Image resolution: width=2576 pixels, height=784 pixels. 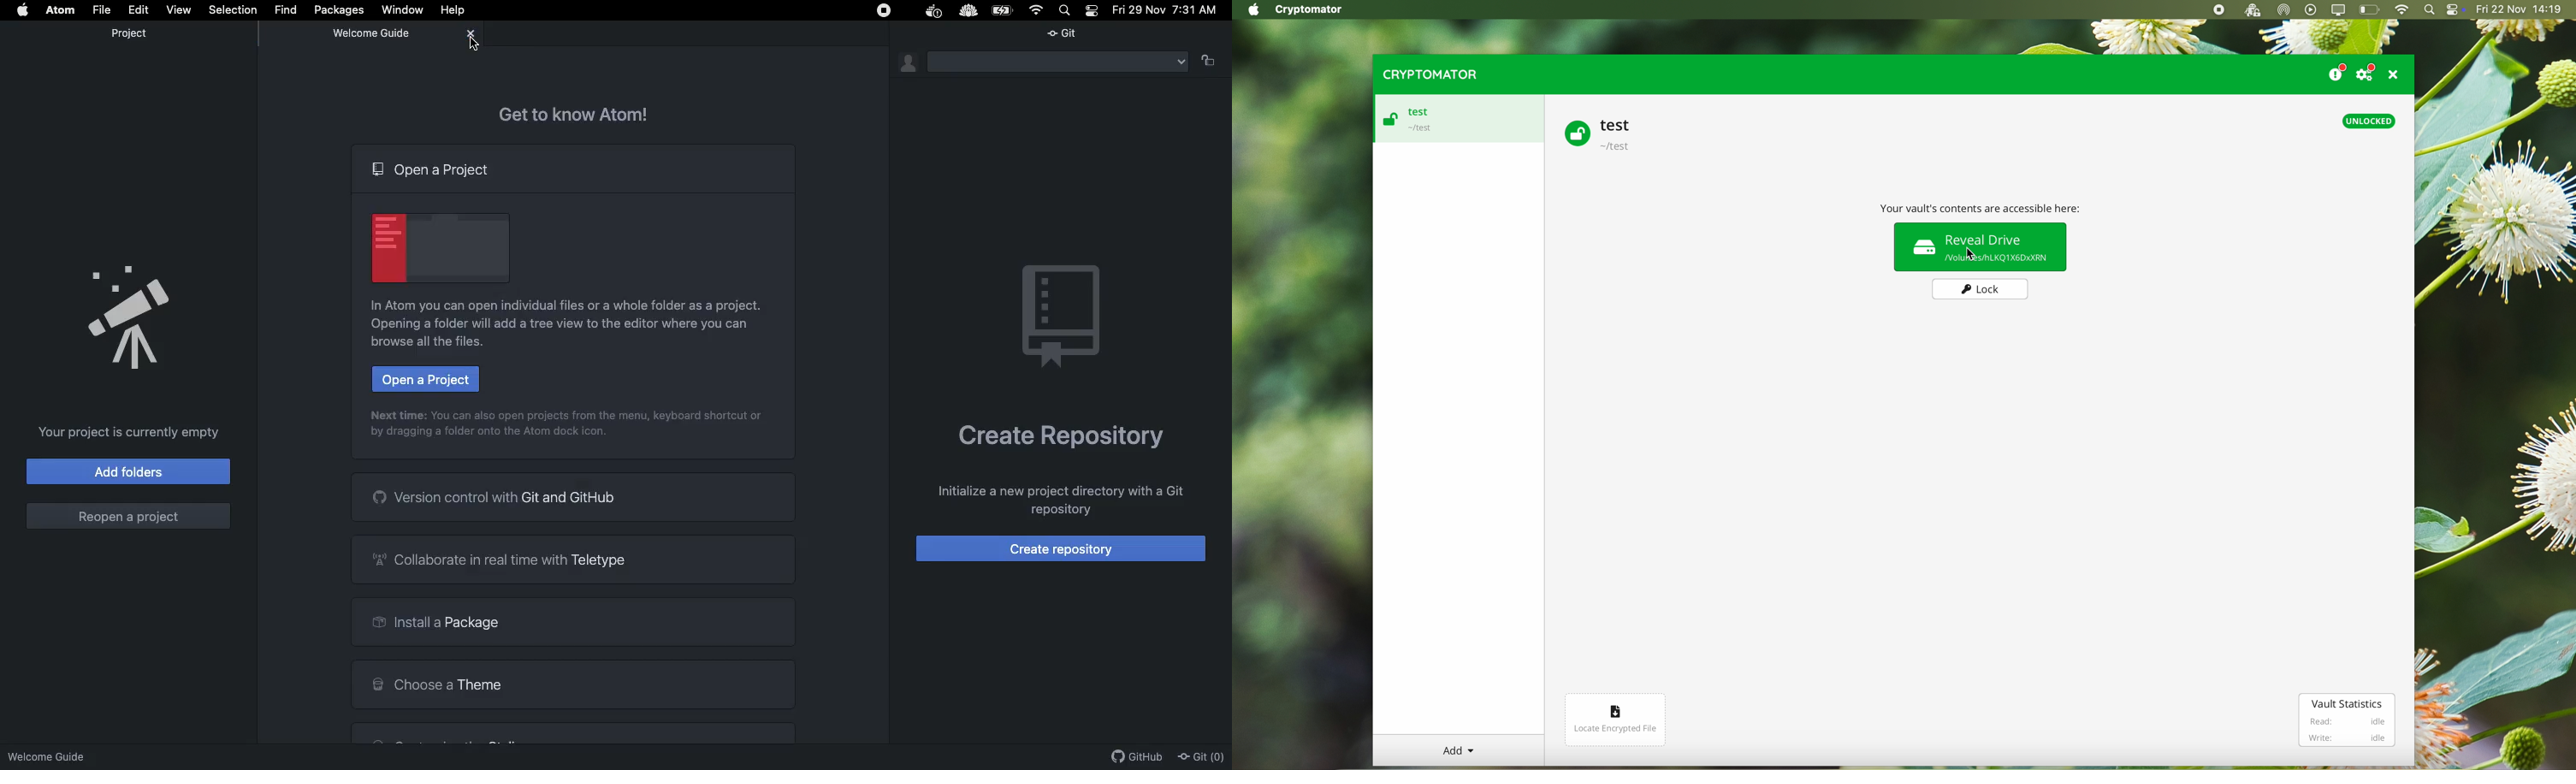 What do you see at coordinates (2371, 121) in the screenshot?
I see `unlocked` at bounding box center [2371, 121].